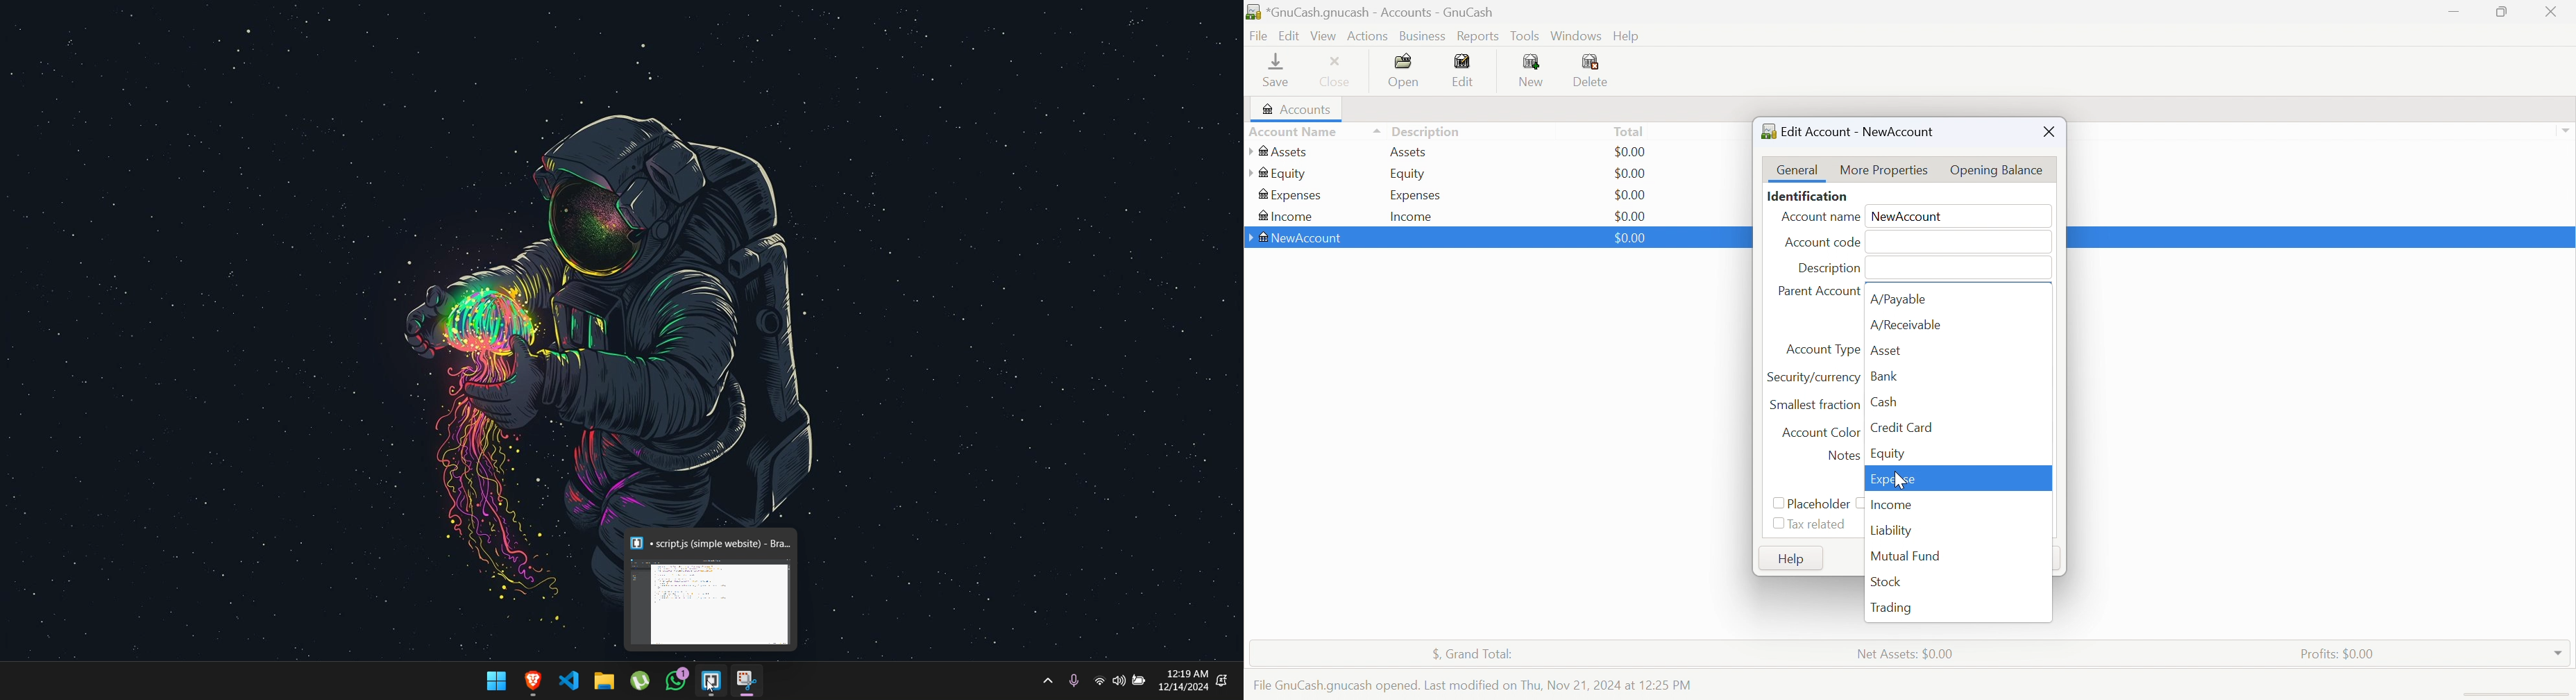 This screenshot has width=2576, height=700. What do you see at coordinates (1222, 681) in the screenshot?
I see `notifications` at bounding box center [1222, 681].